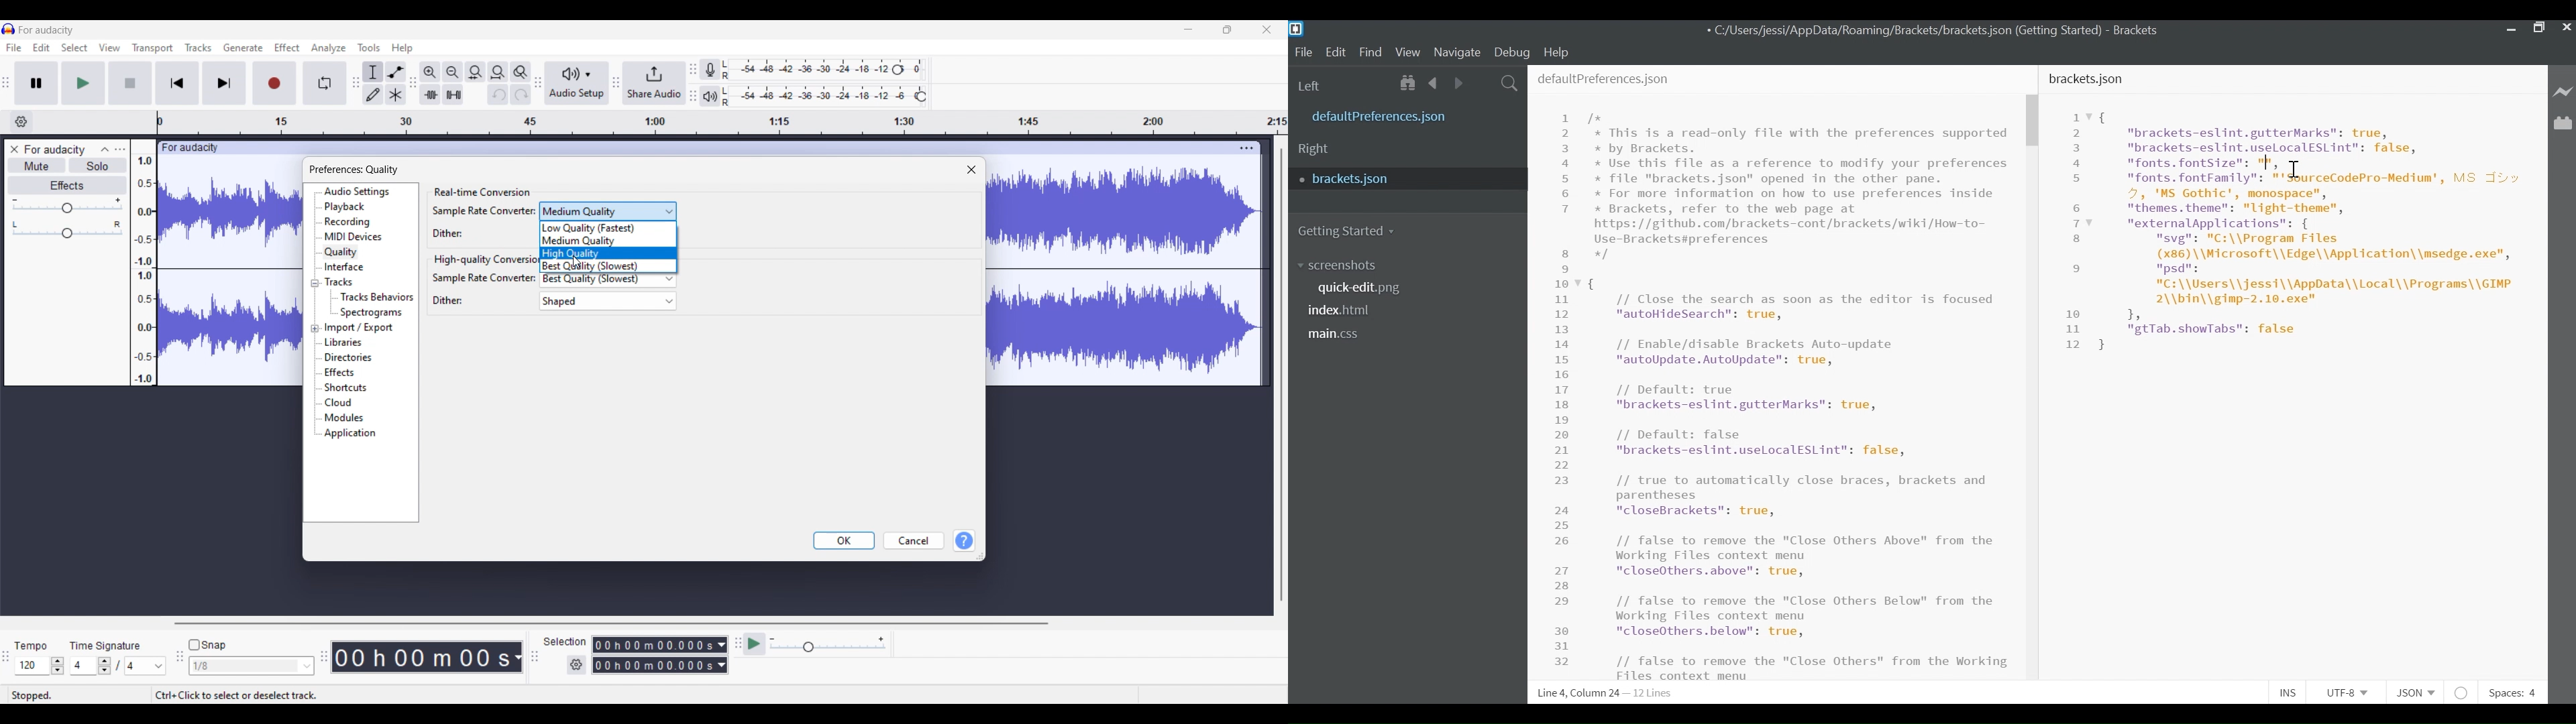 The image size is (2576, 728). I want to click on Track menu , so click(199, 48).